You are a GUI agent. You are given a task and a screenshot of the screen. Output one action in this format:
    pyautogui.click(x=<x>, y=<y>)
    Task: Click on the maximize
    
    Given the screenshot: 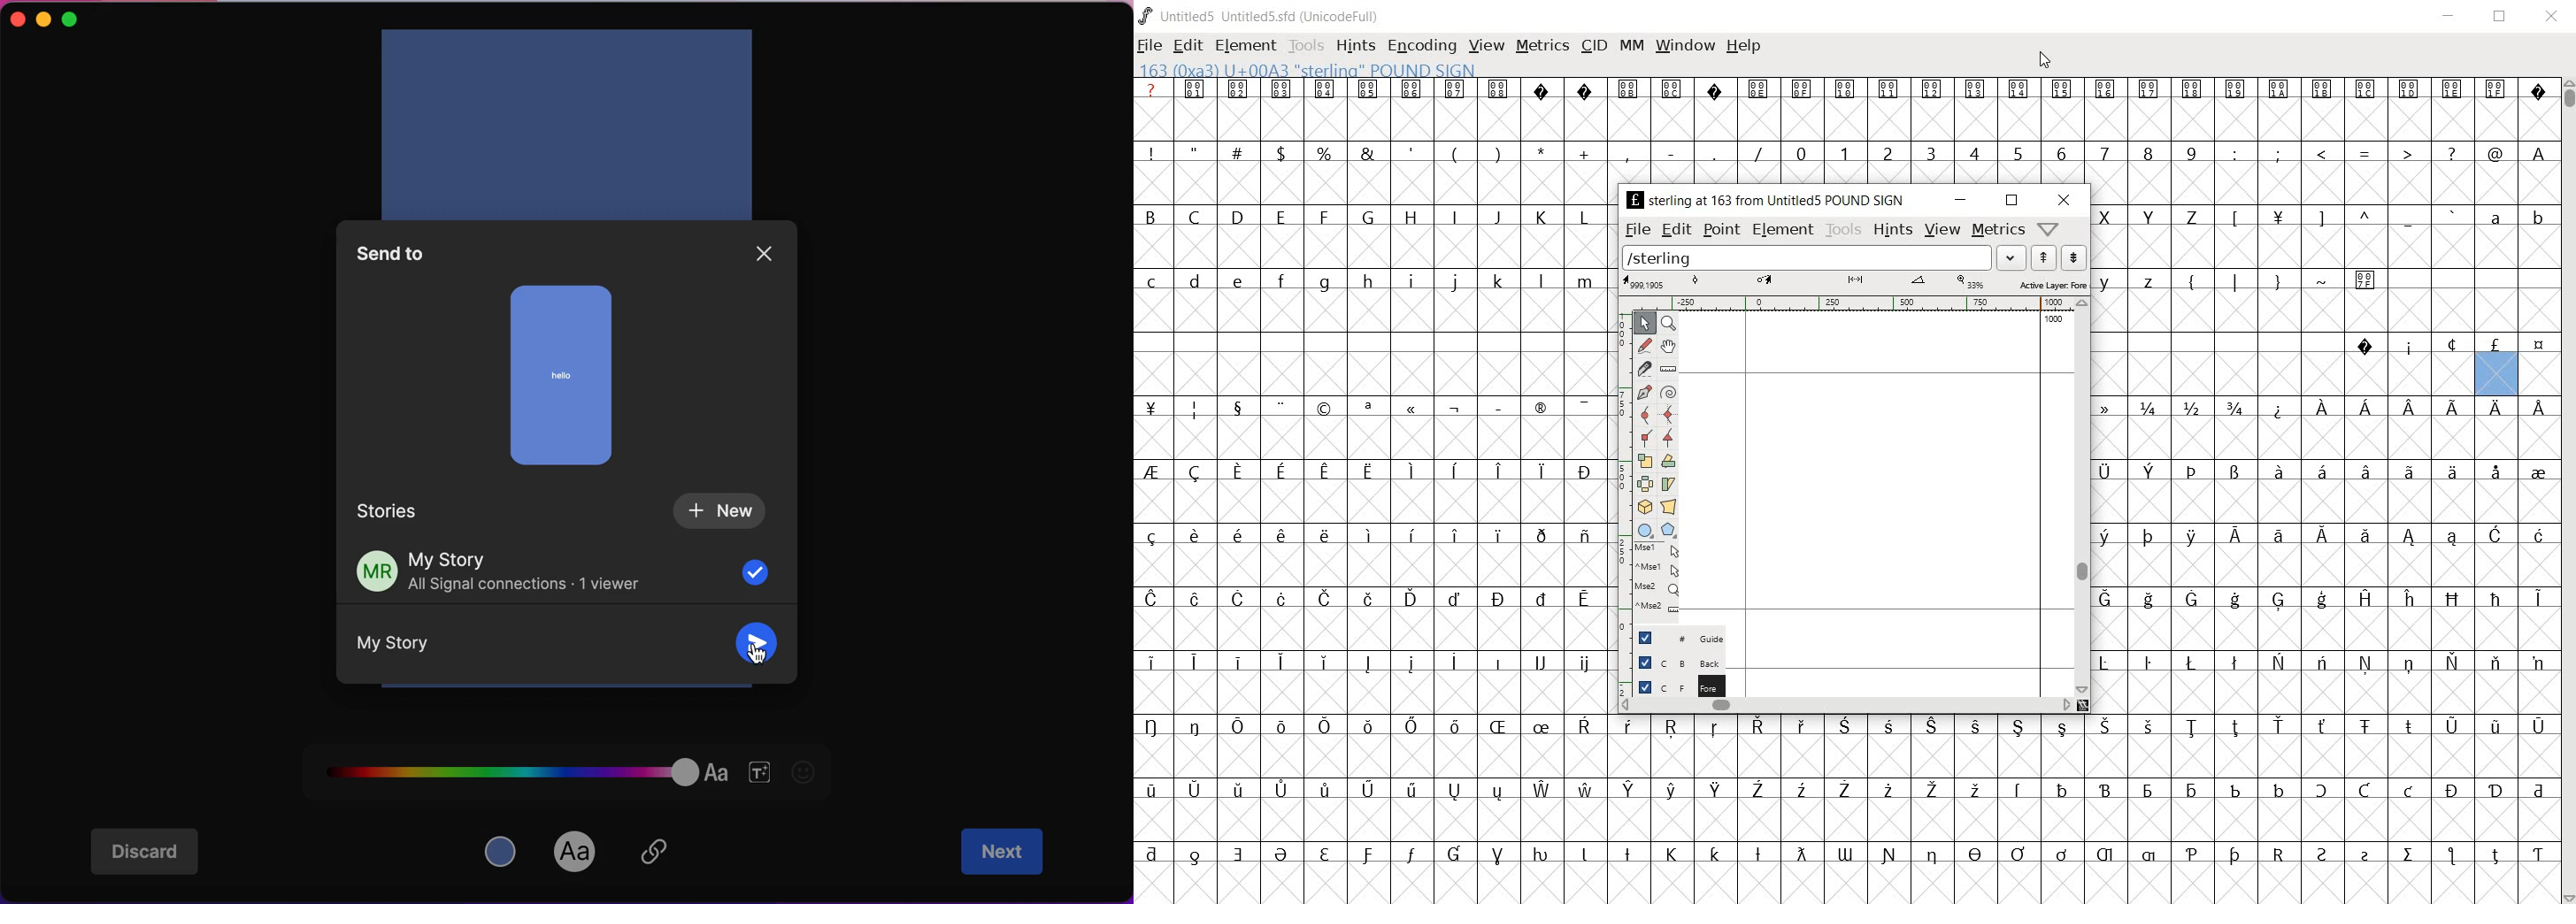 What is the action you would take?
    pyautogui.click(x=2498, y=18)
    